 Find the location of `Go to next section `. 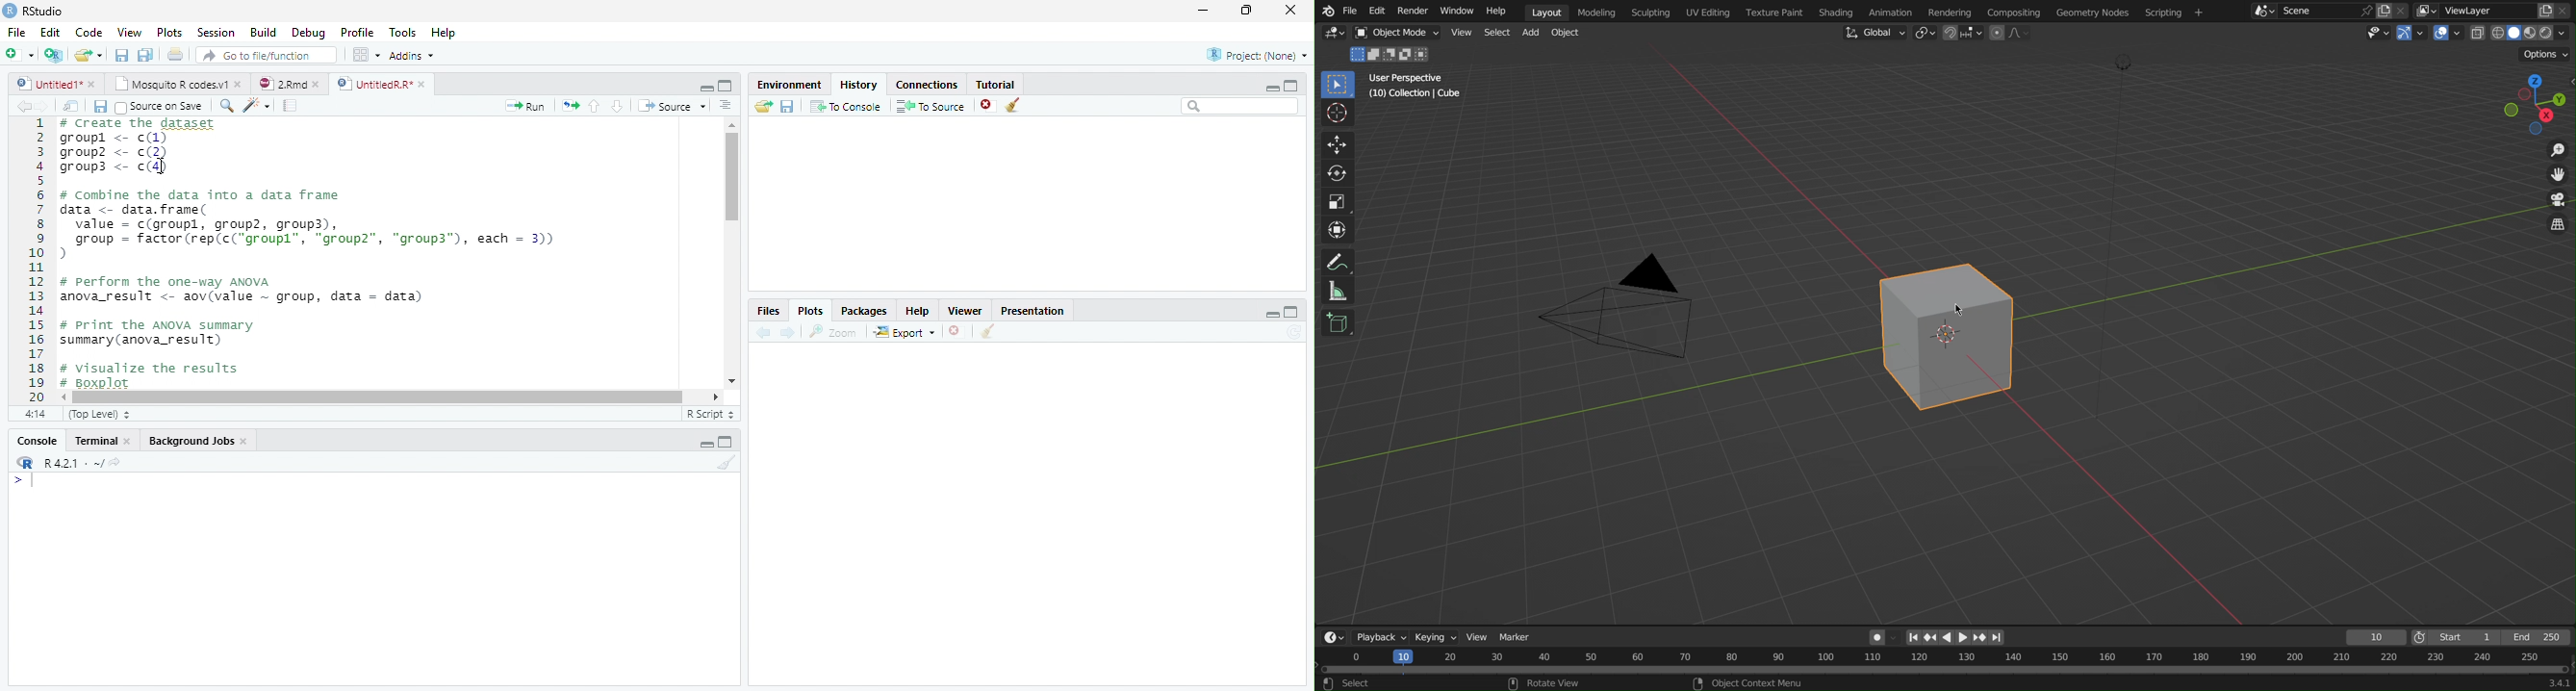

Go to next section  is located at coordinates (618, 107).